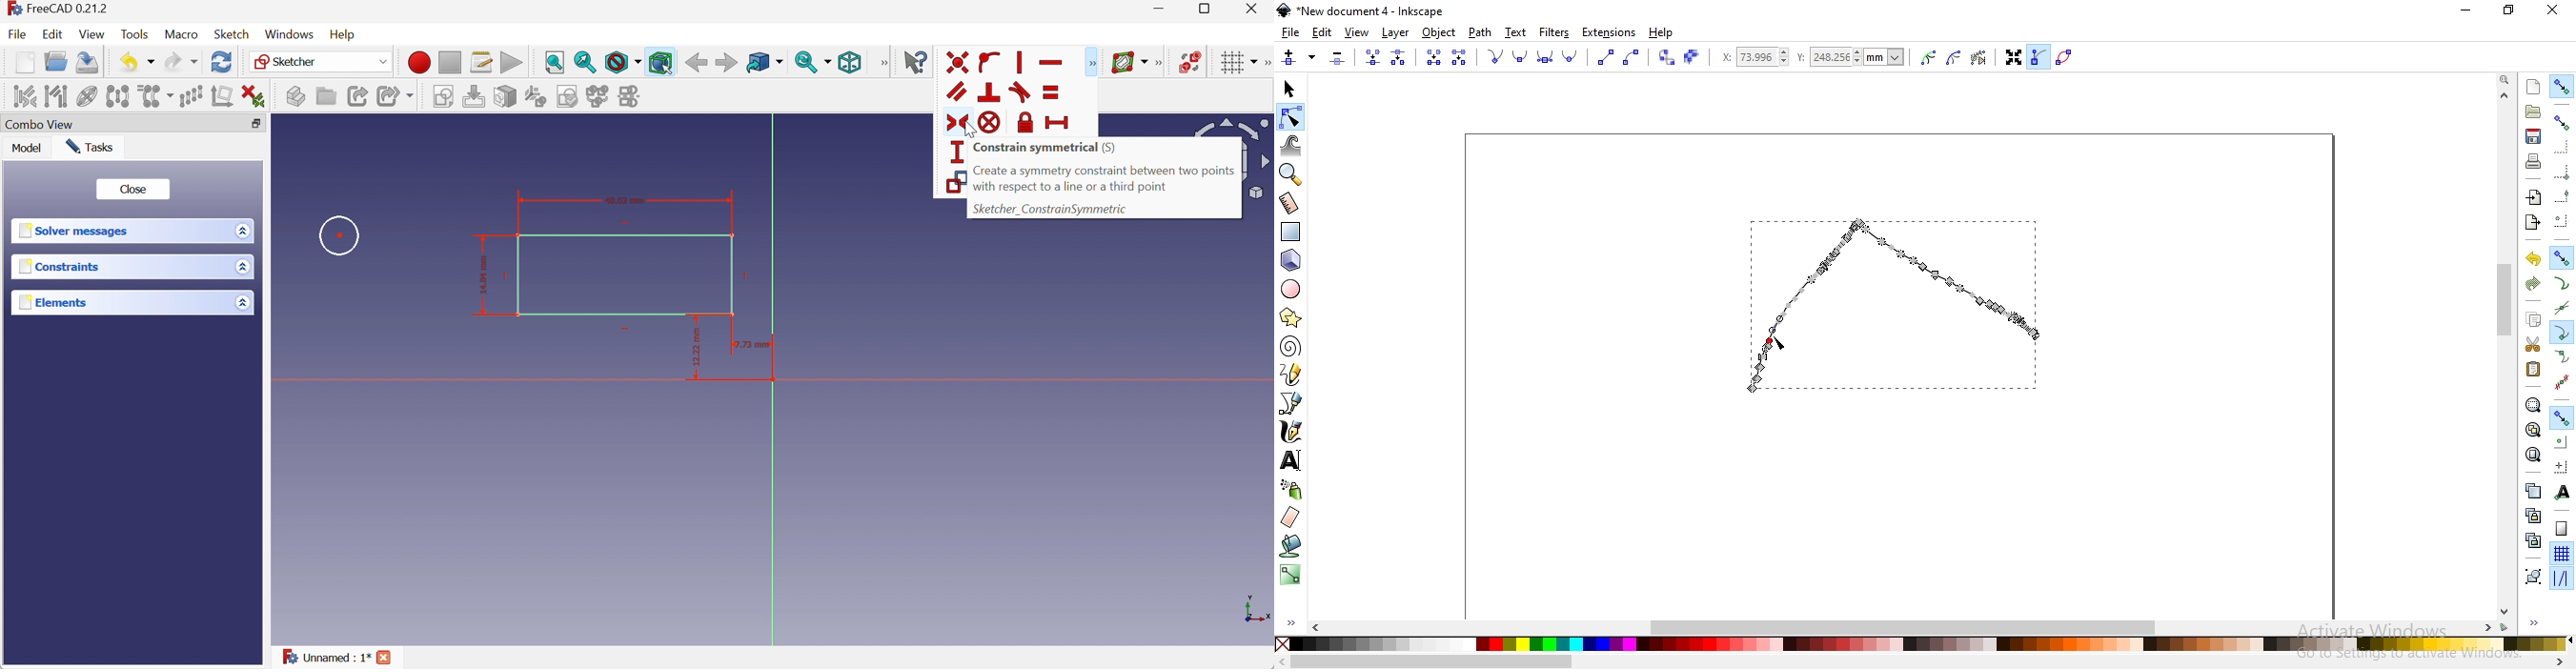 The height and width of the screenshot is (672, 2576). Describe the element at coordinates (246, 230) in the screenshot. I see `Drop down` at that location.